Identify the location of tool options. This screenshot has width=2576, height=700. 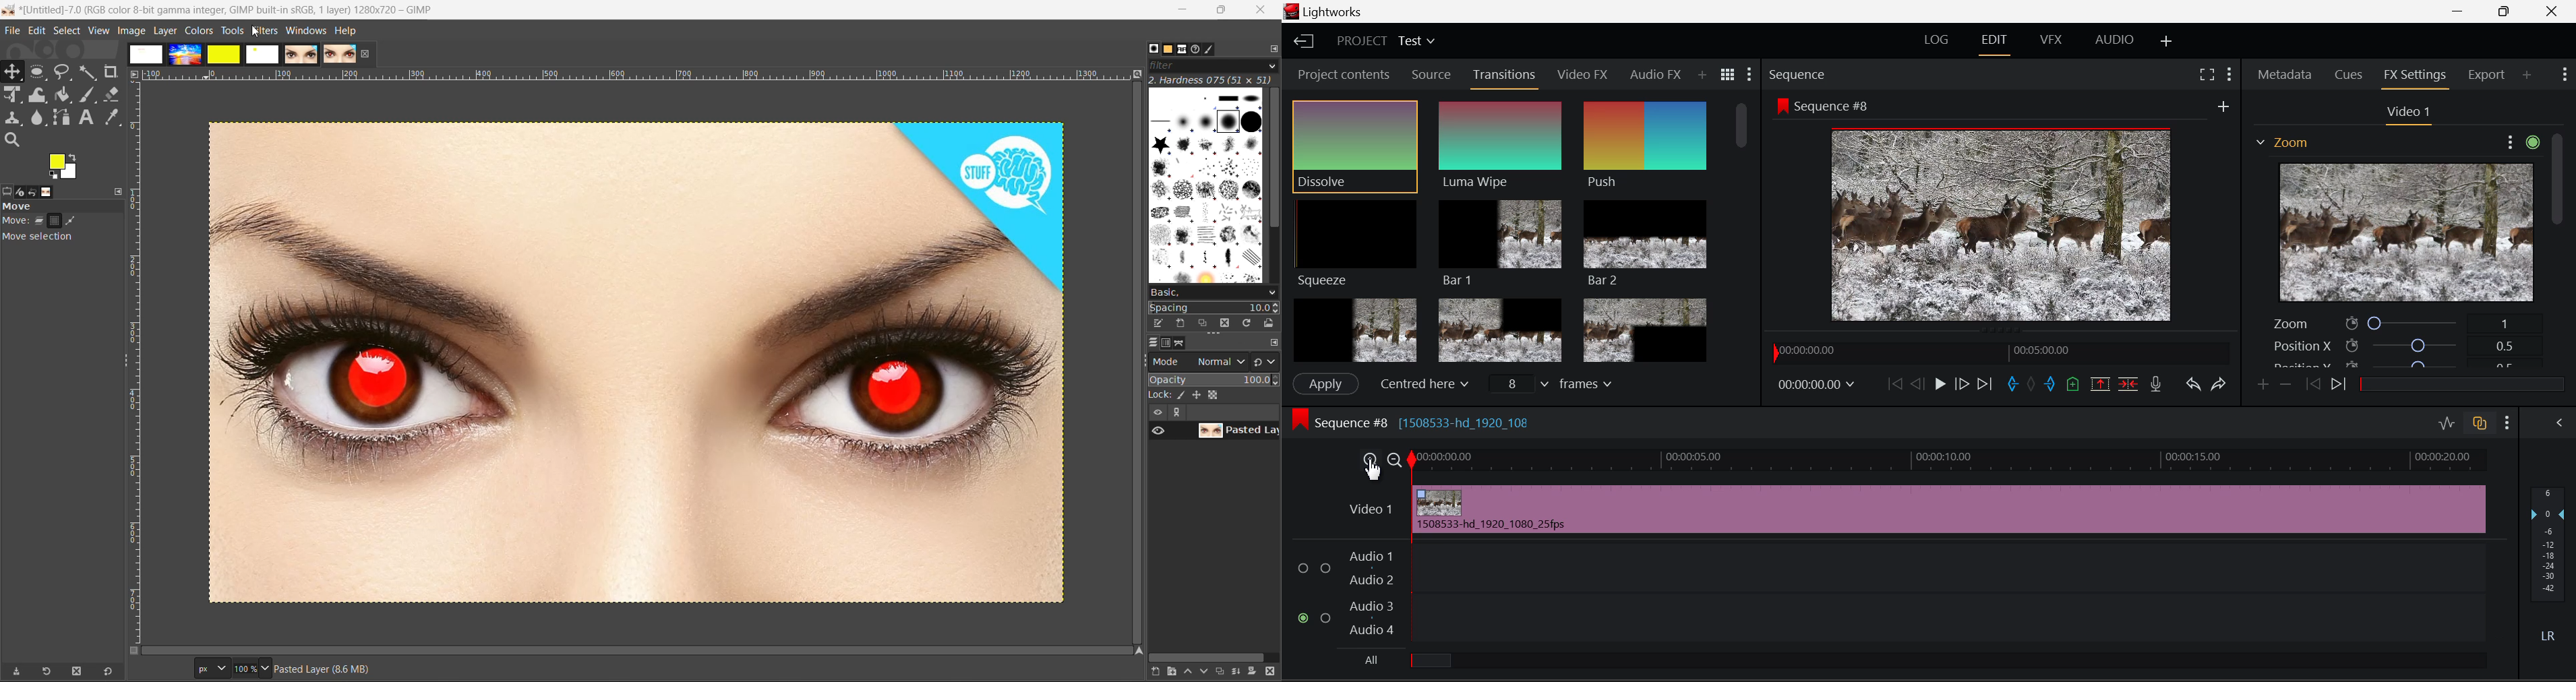
(8, 190).